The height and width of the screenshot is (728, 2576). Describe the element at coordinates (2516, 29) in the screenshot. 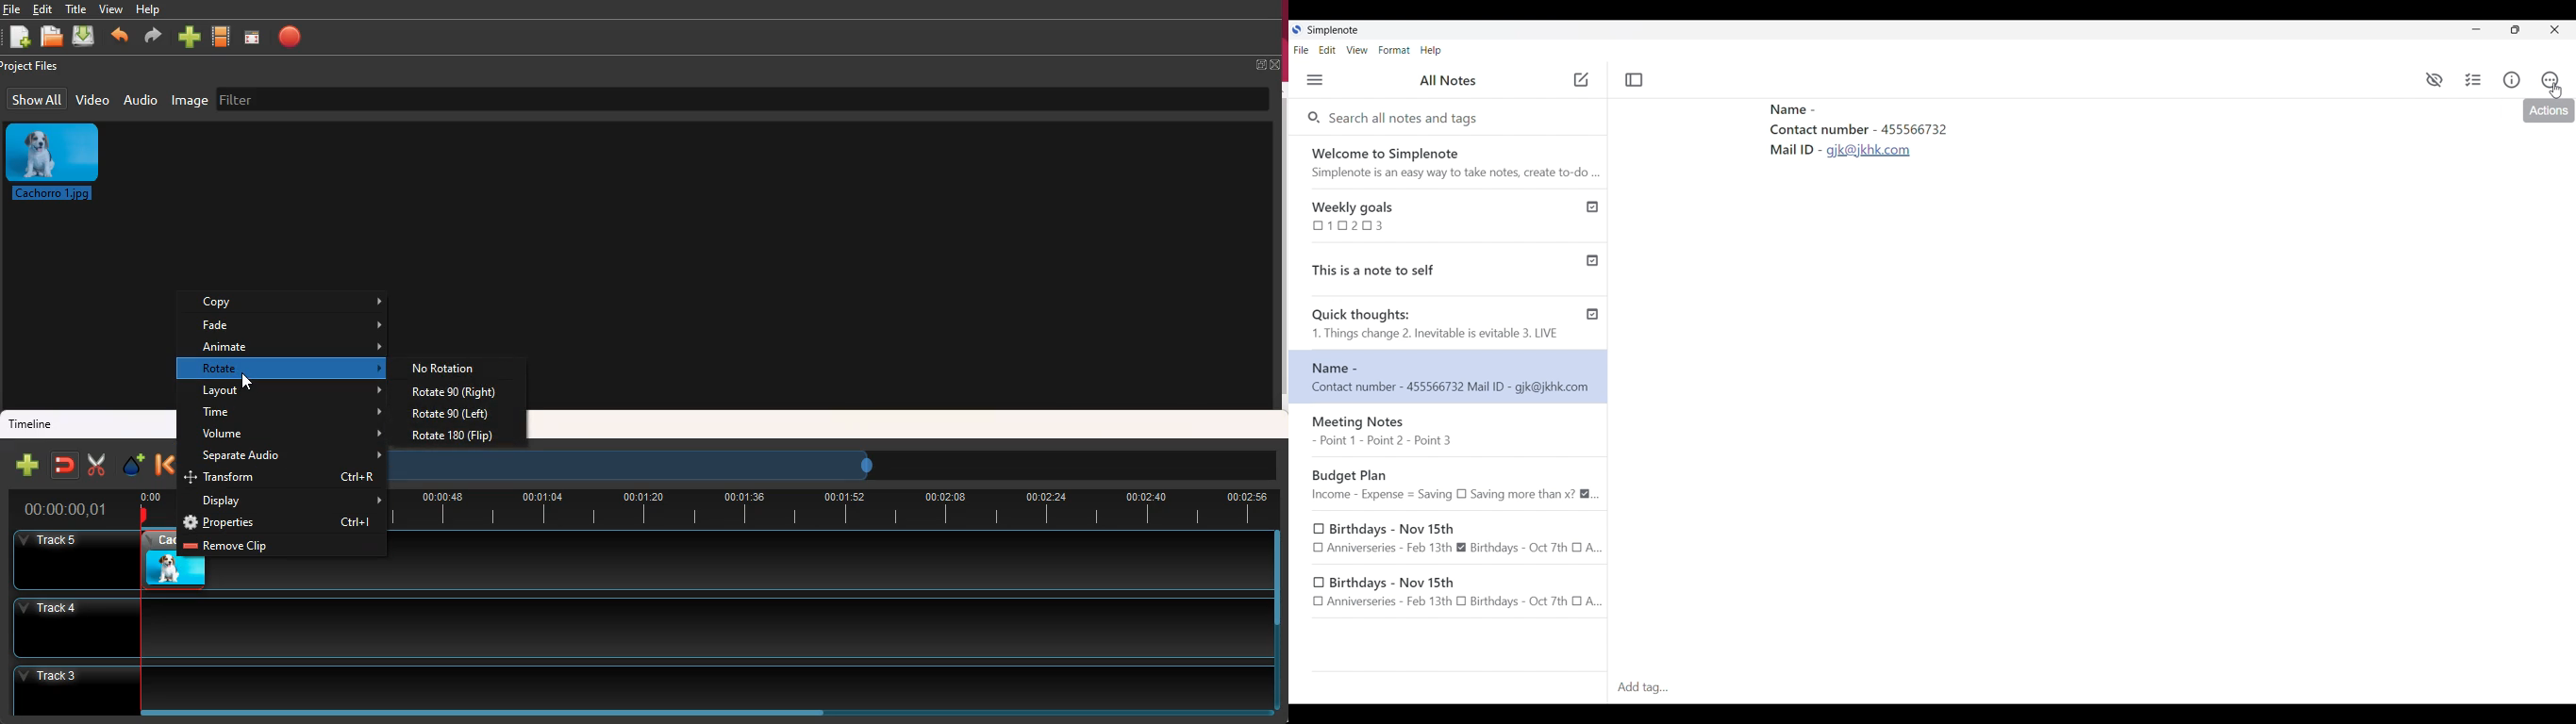

I see `Show interface in a smaller tab` at that location.